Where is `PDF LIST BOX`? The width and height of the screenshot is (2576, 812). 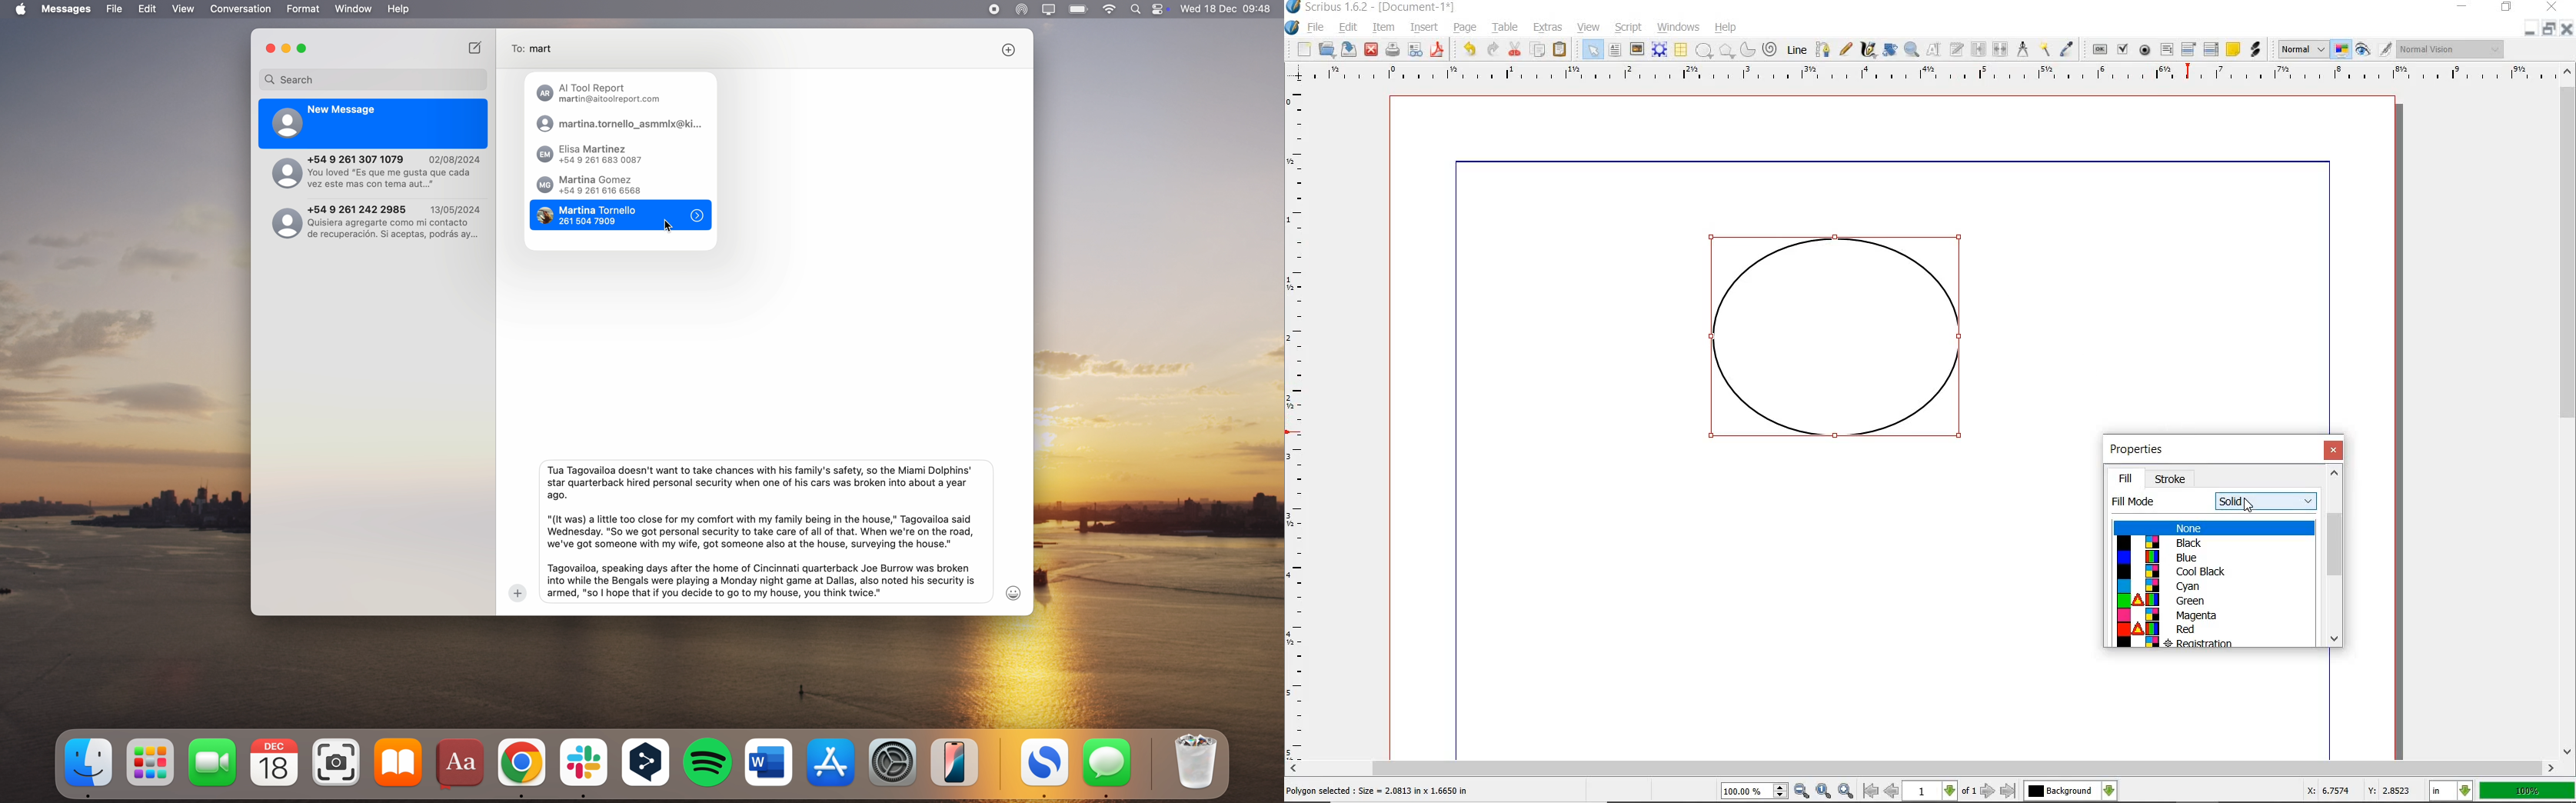
PDF LIST BOX is located at coordinates (2212, 49).